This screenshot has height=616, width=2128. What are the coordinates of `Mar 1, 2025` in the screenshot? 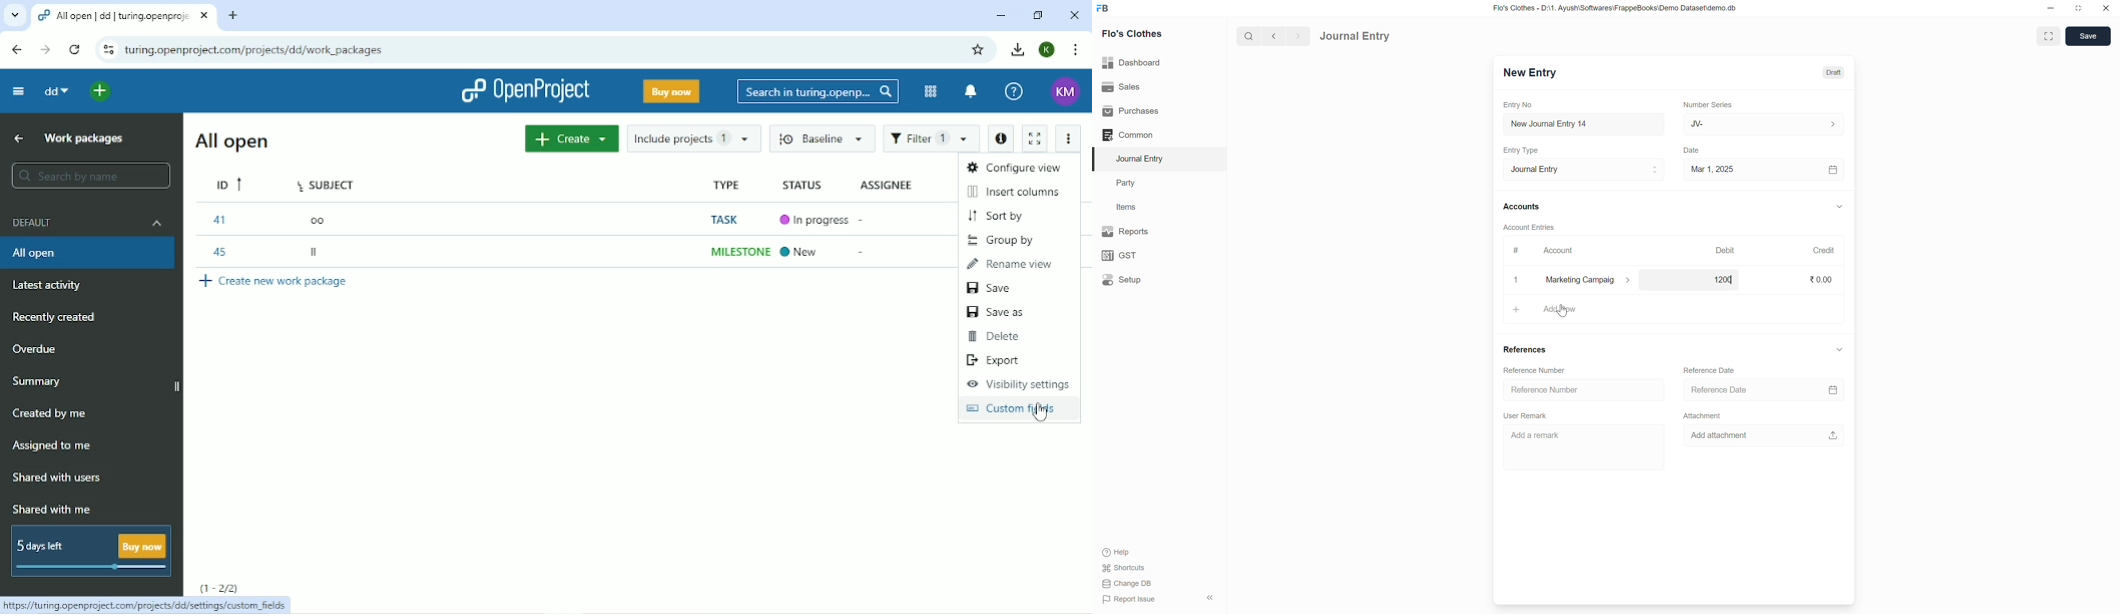 It's located at (1713, 169).